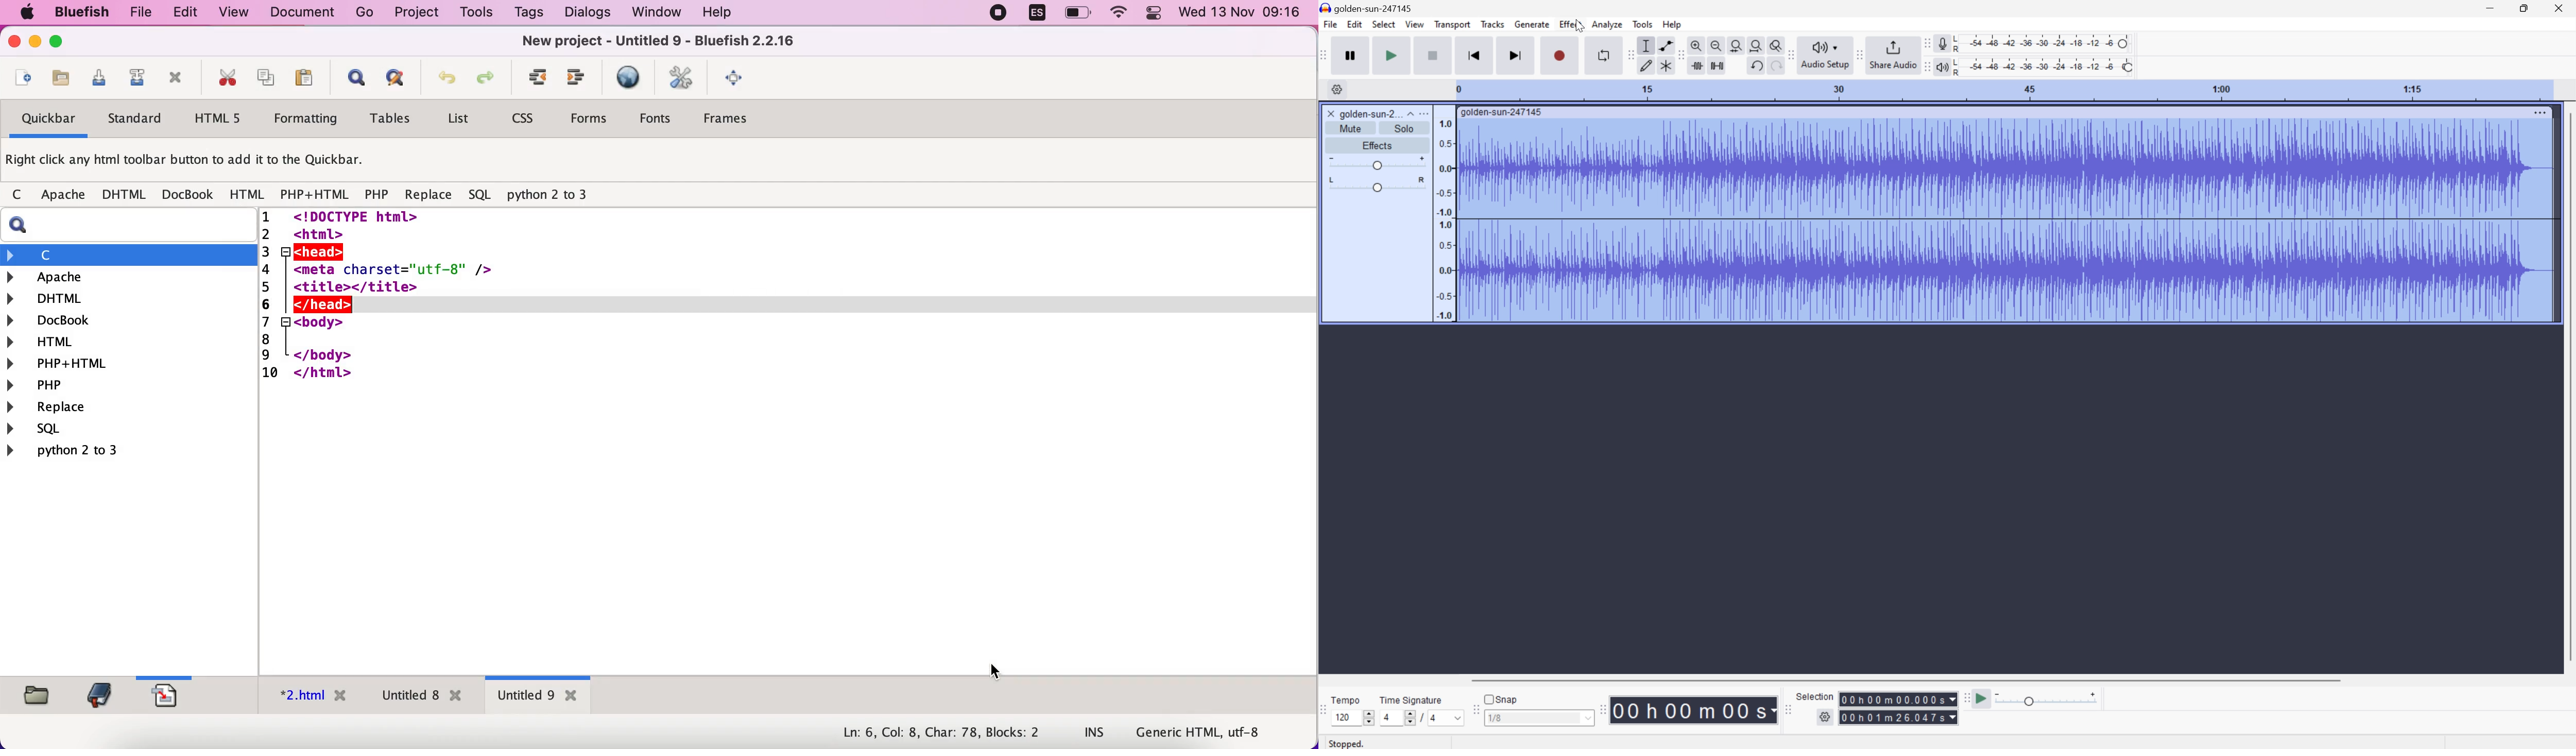 The width and height of the screenshot is (2576, 756). I want to click on Record meter, so click(1942, 43).